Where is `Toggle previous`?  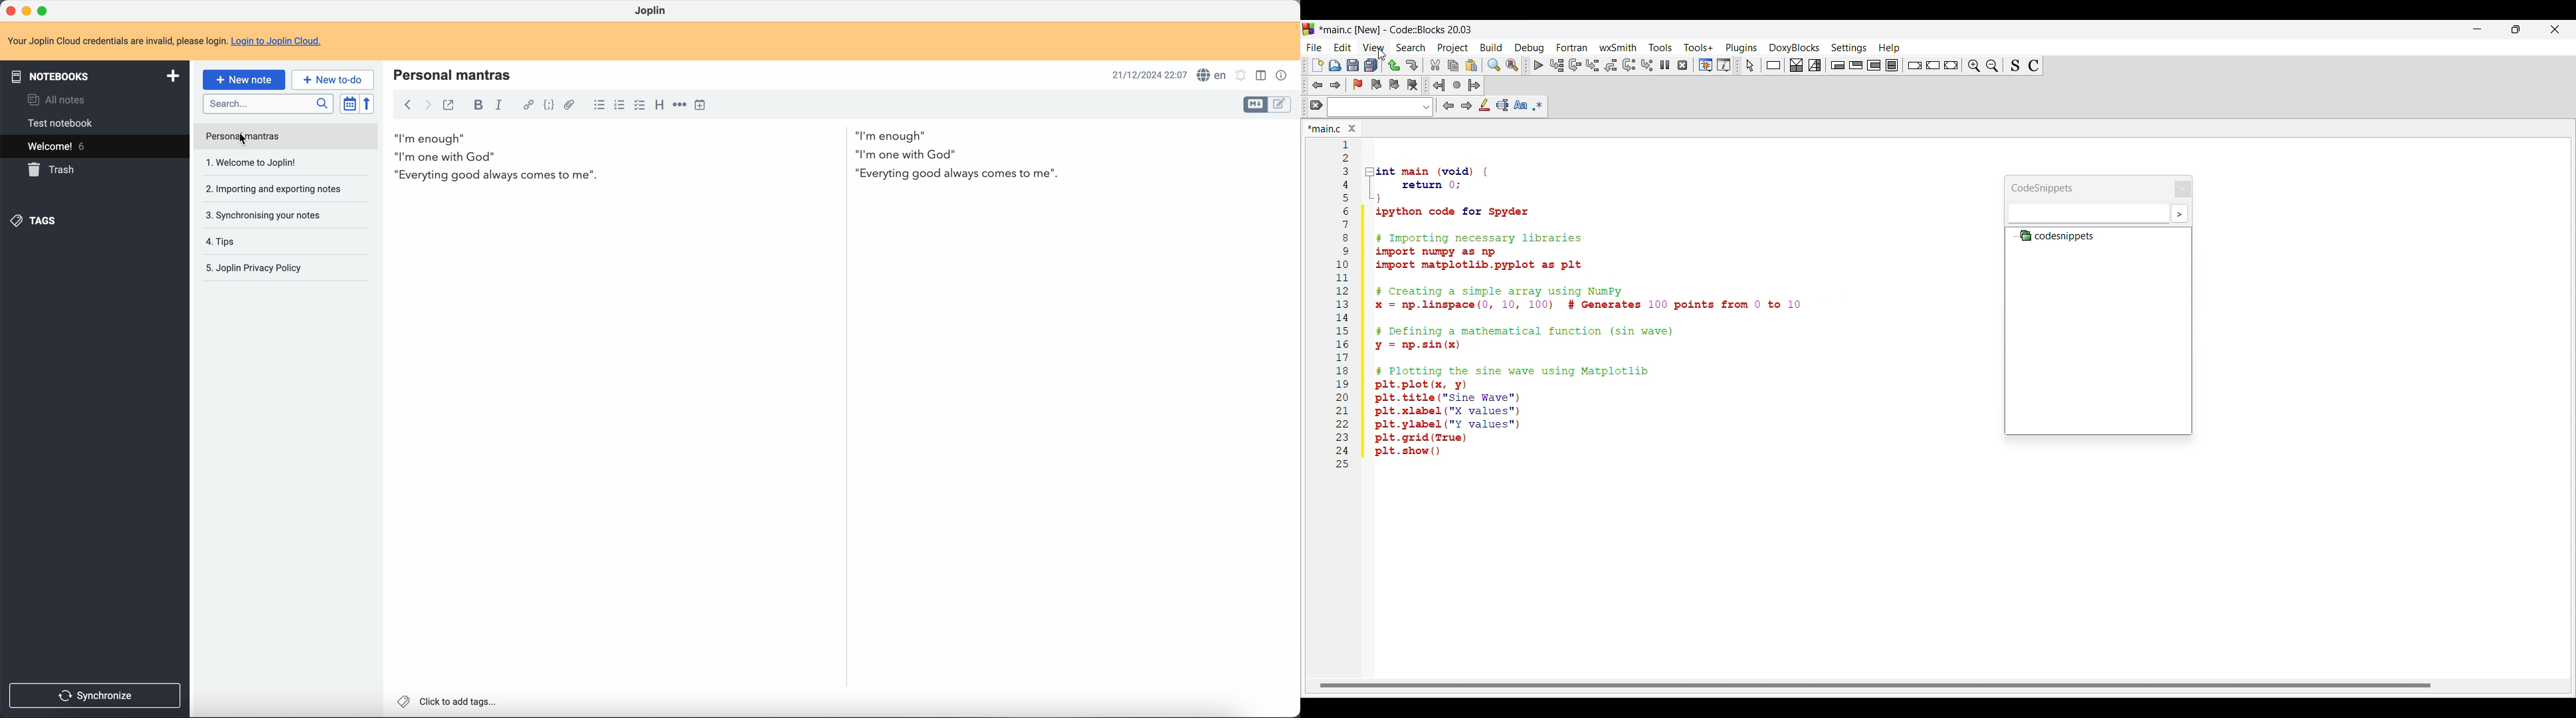
Toggle previous is located at coordinates (1376, 84).